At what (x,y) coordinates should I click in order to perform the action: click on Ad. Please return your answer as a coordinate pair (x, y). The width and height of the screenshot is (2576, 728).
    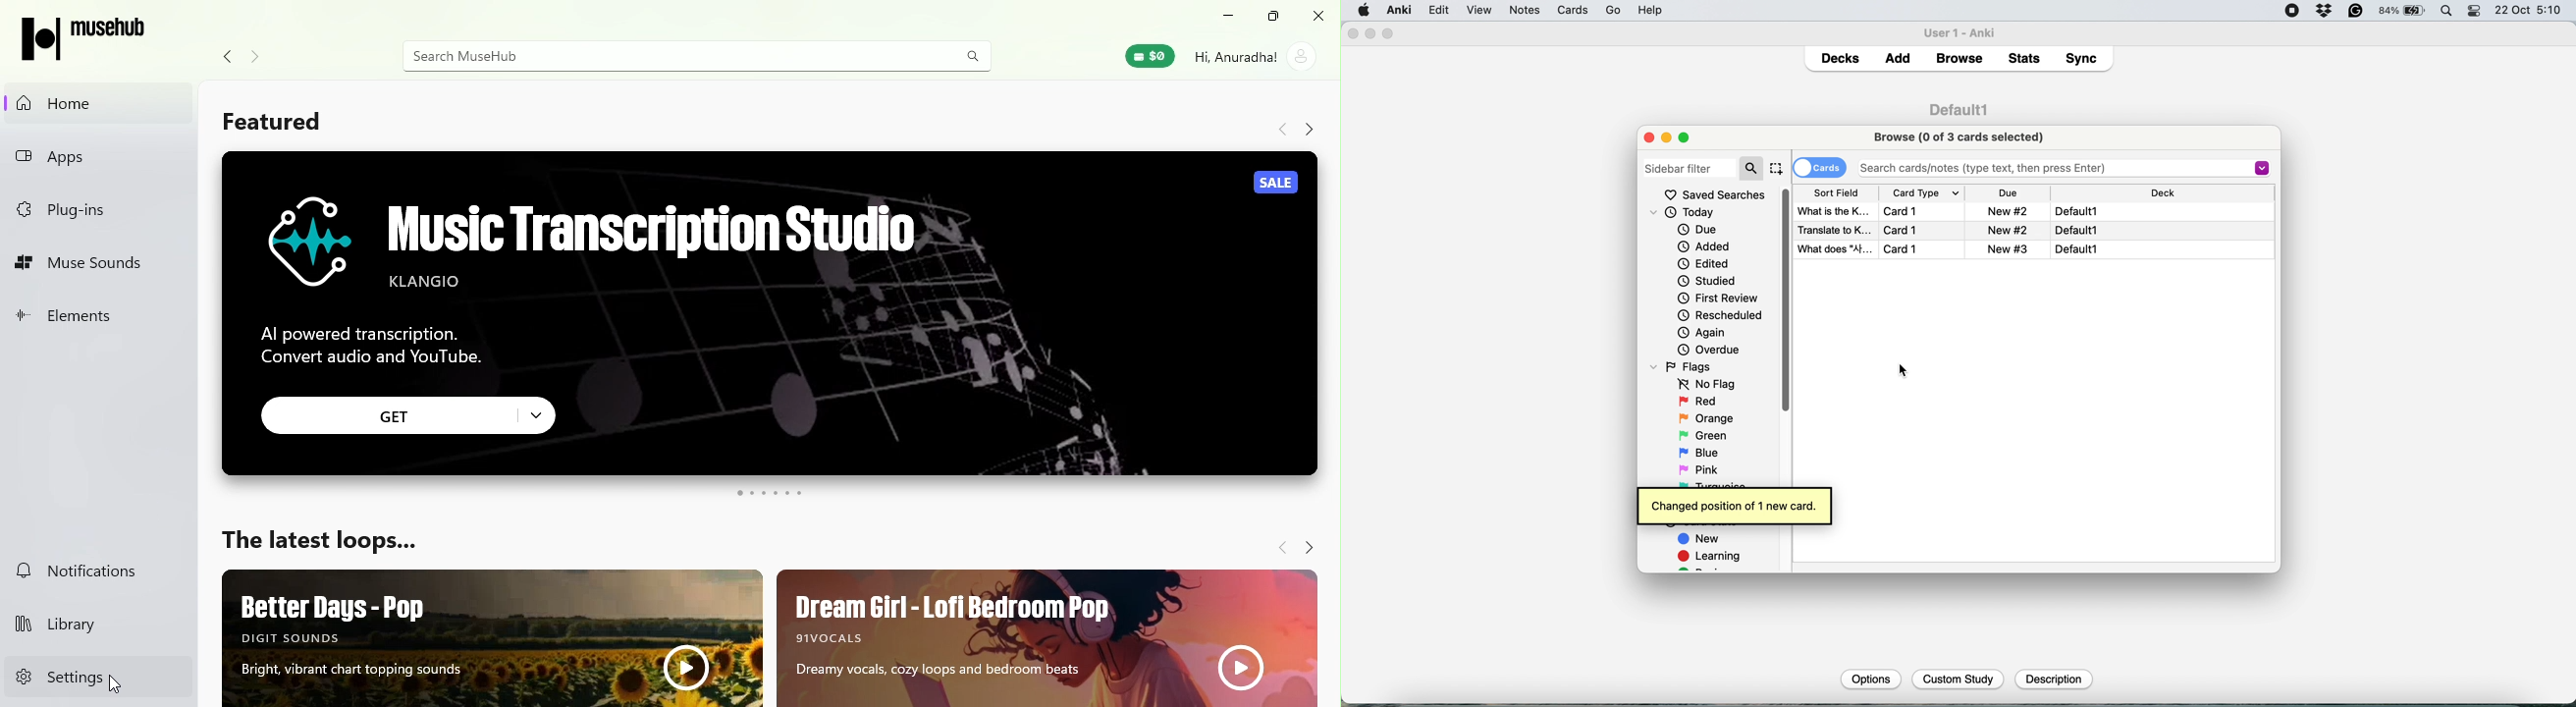
    Looking at the image, I should click on (773, 313).